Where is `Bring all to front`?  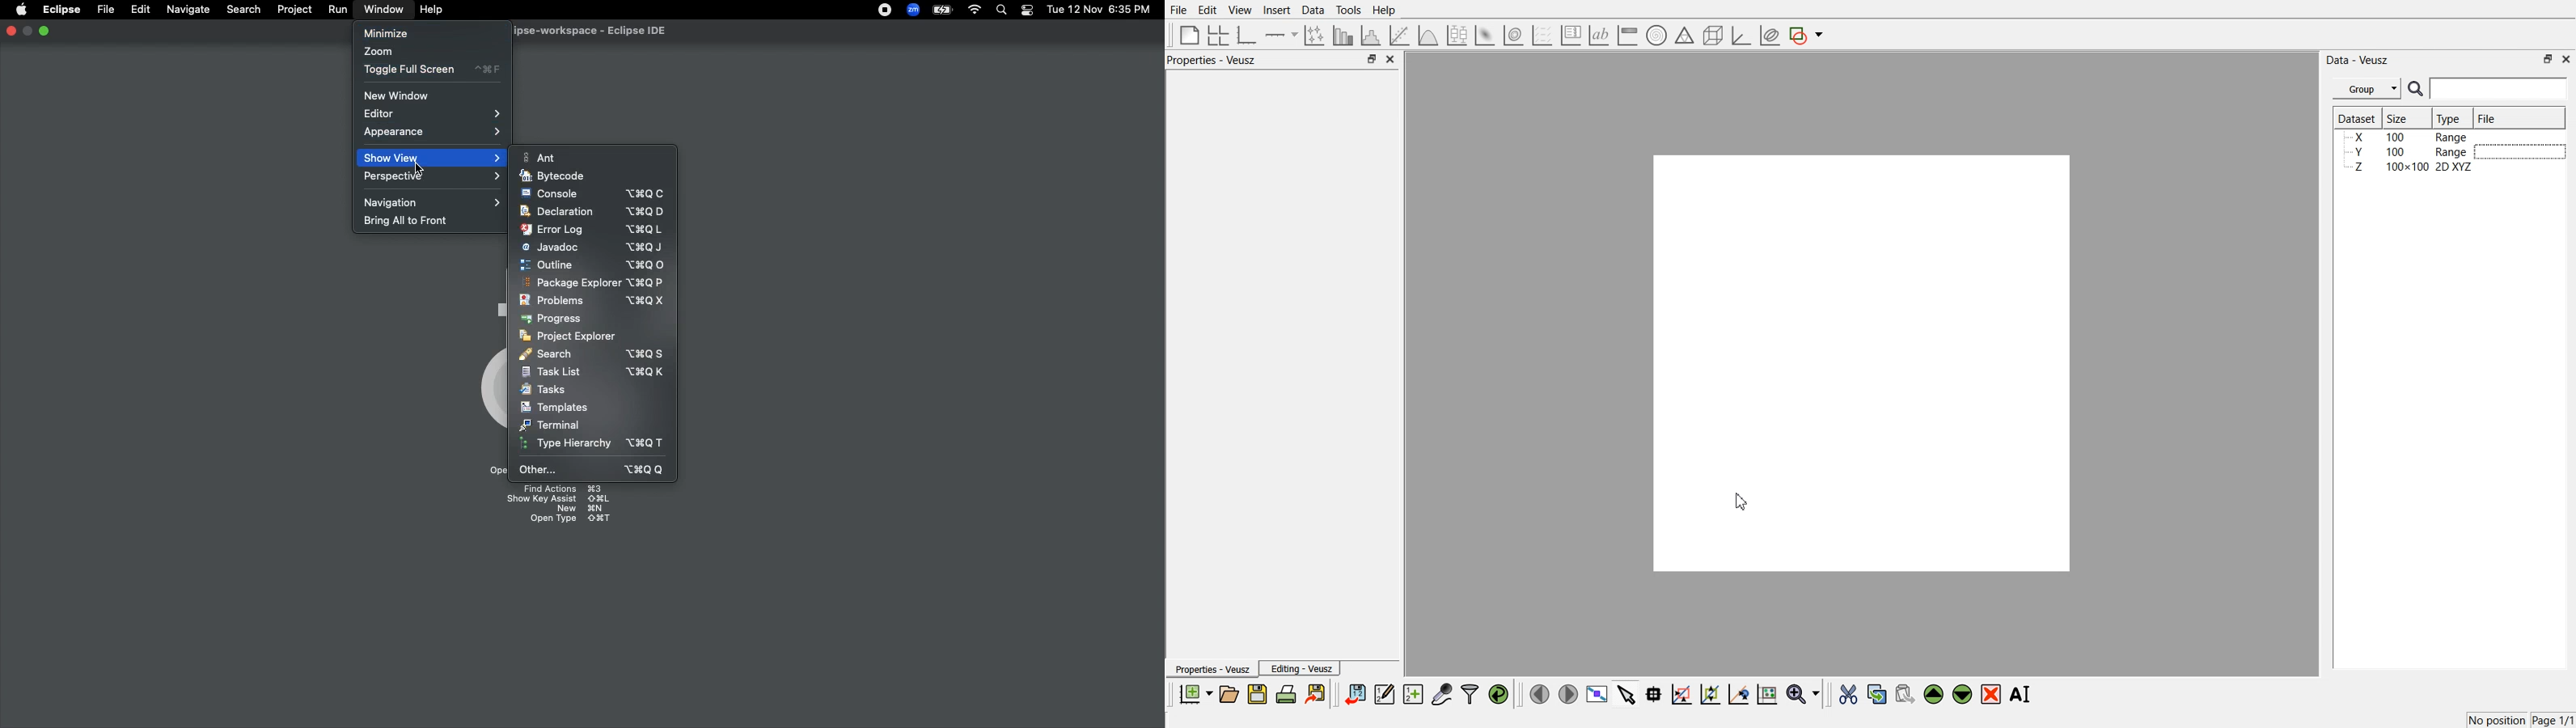 Bring all to front is located at coordinates (413, 222).